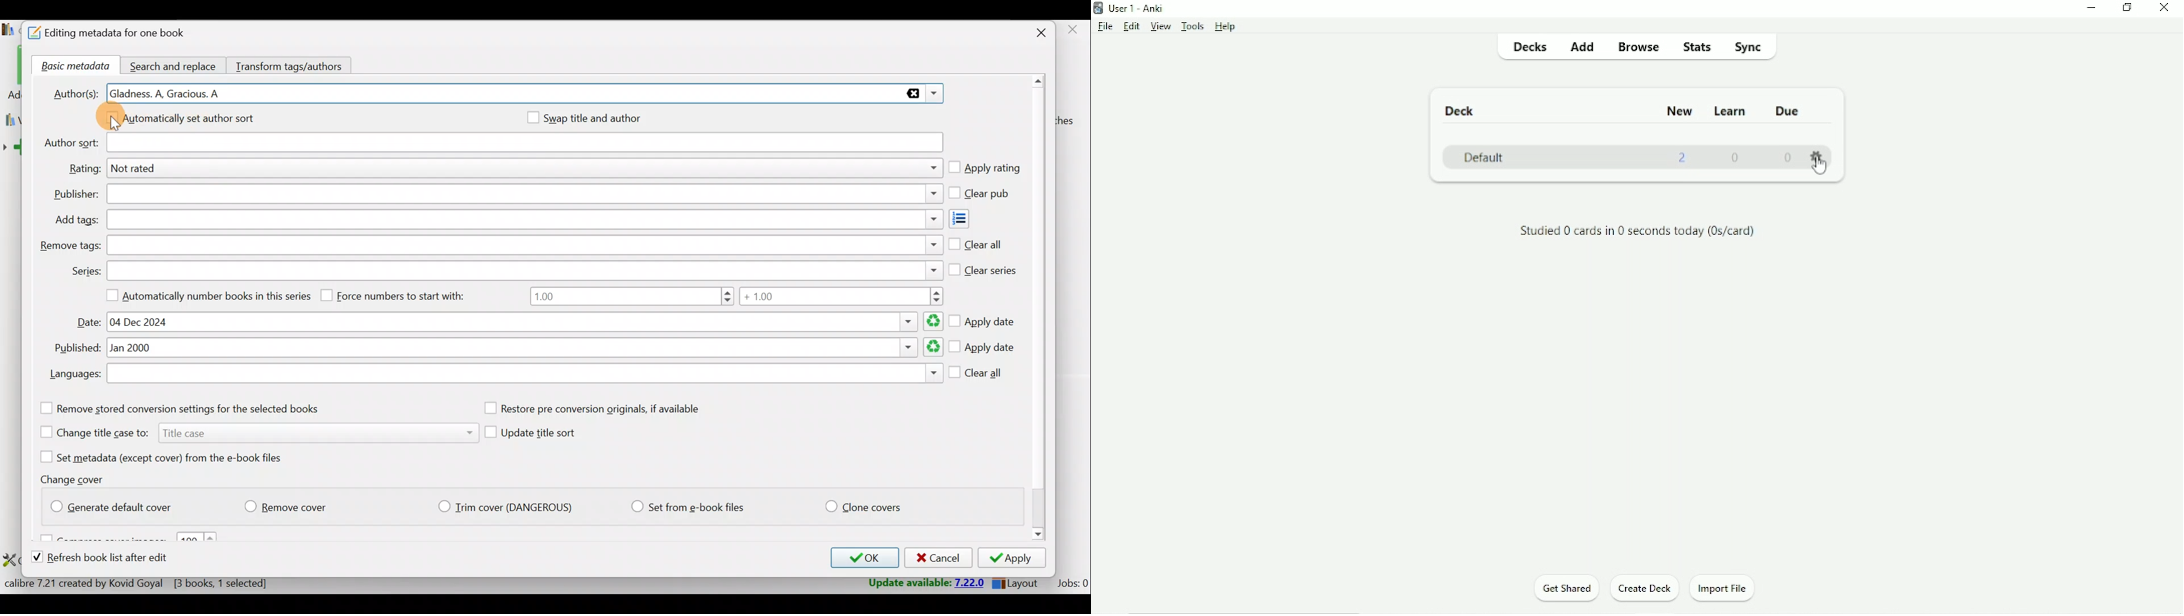  Describe the element at coordinates (72, 67) in the screenshot. I see `Basic metadata` at that location.